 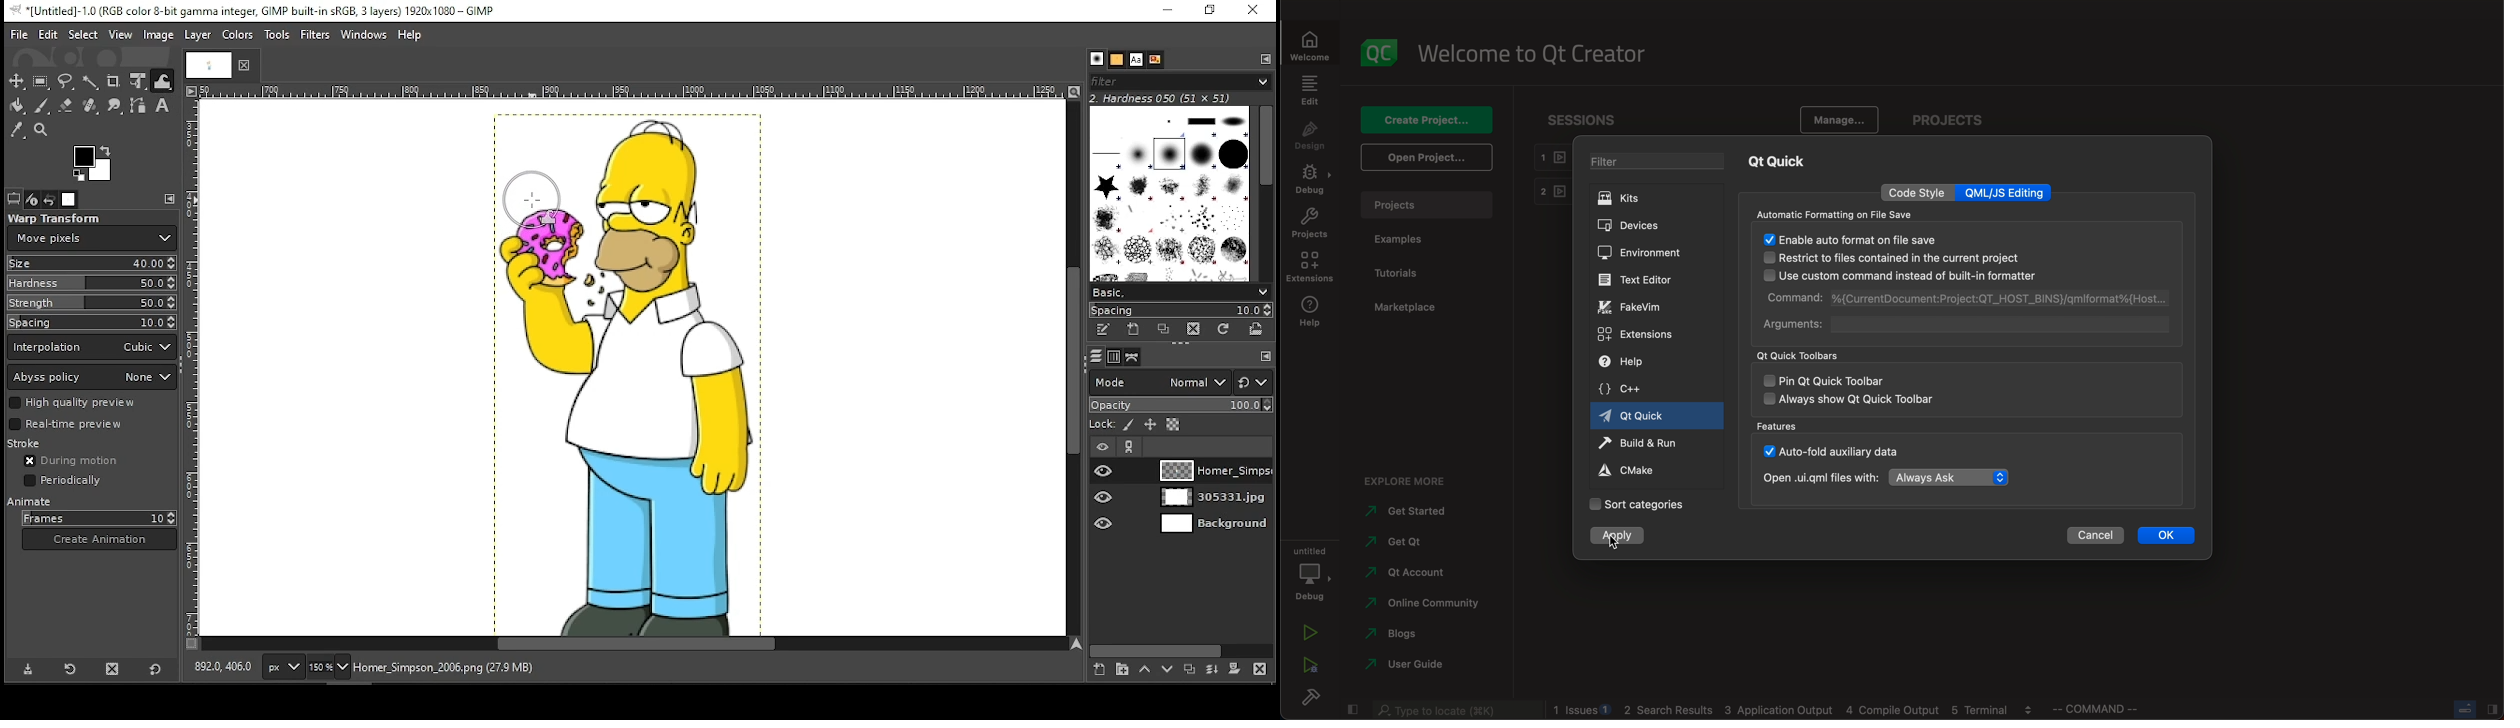 What do you see at coordinates (1103, 330) in the screenshot?
I see `edit this brush` at bounding box center [1103, 330].